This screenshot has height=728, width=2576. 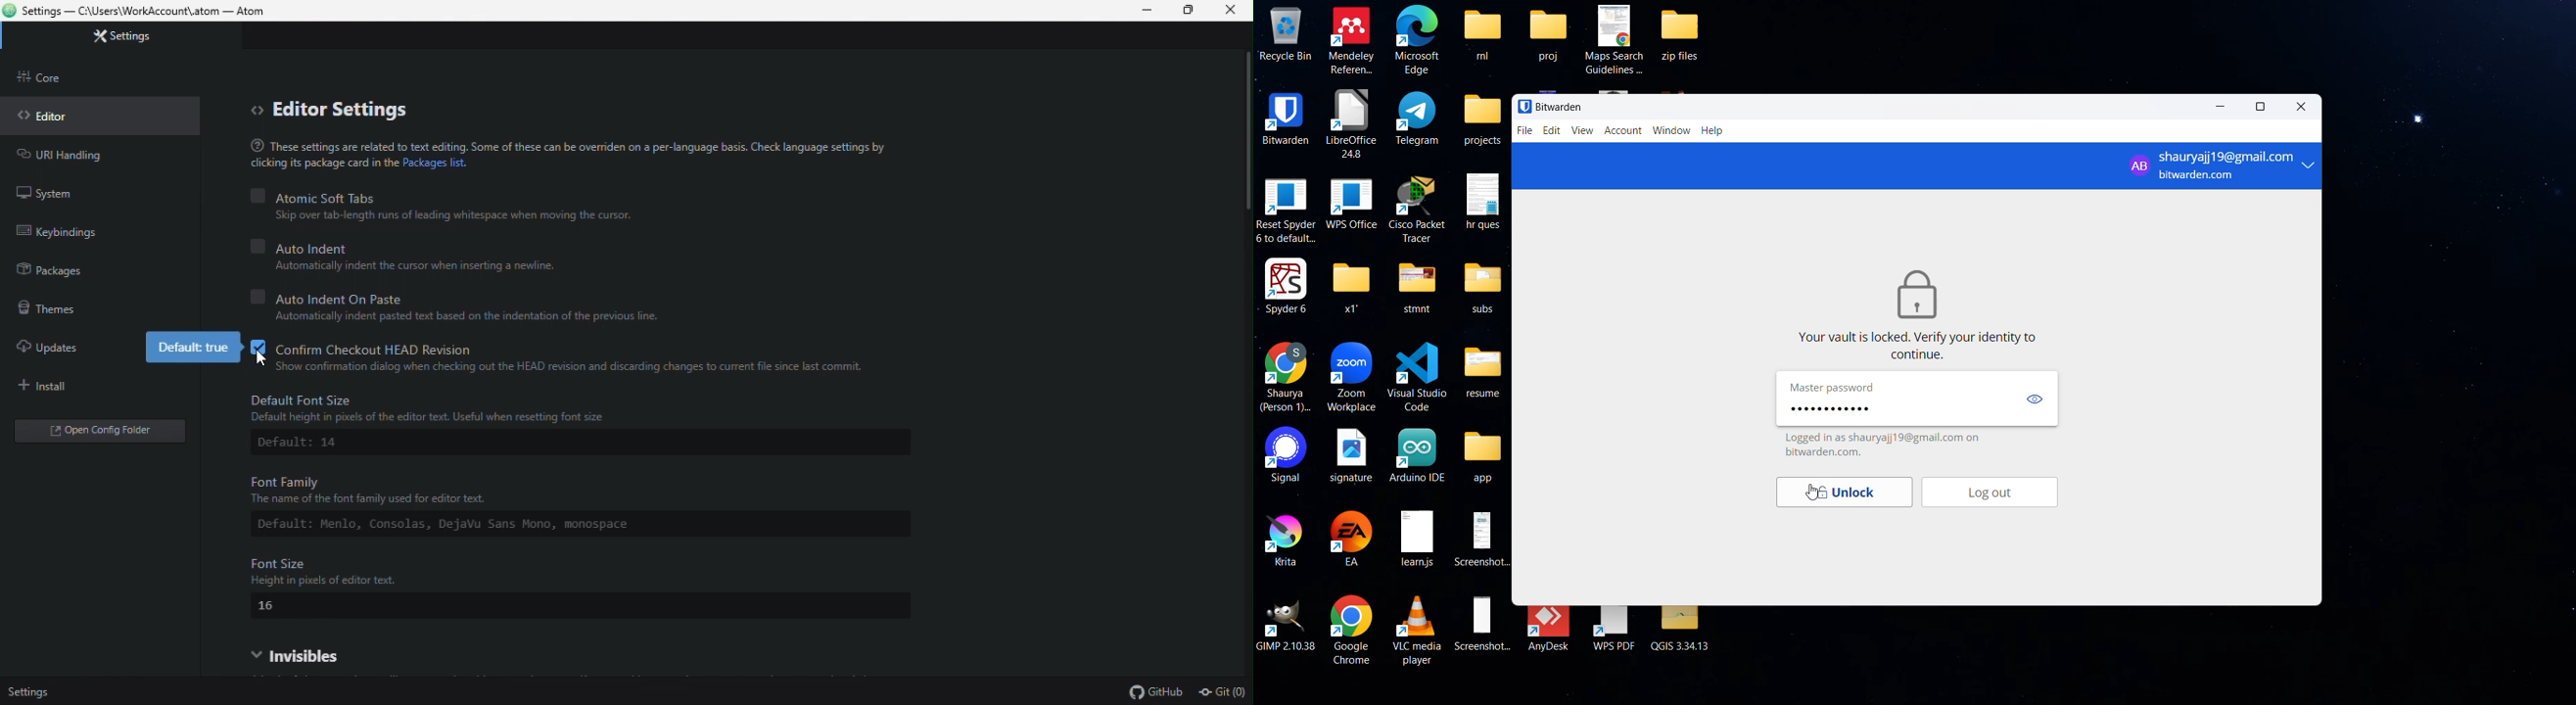 What do you see at coordinates (1416, 540) in the screenshot?
I see `learn.js` at bounding box center [1416, 540].